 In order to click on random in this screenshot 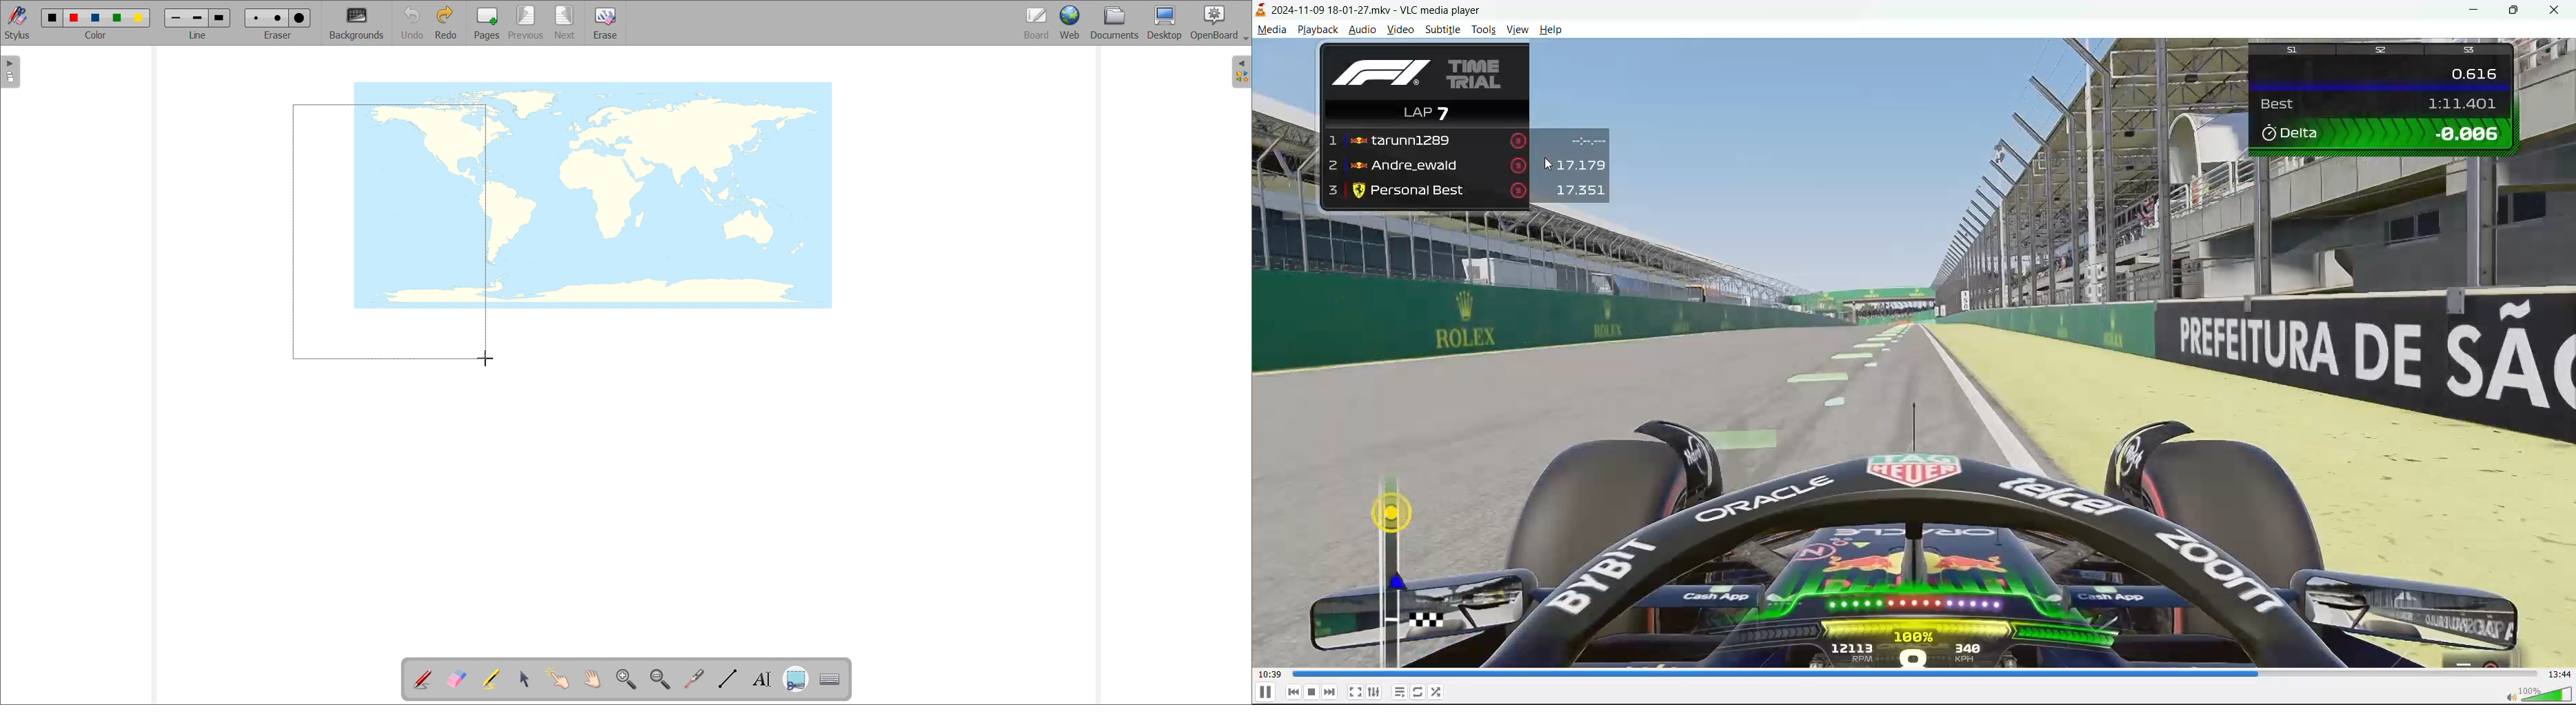, I will do `click(1442, 693)`.